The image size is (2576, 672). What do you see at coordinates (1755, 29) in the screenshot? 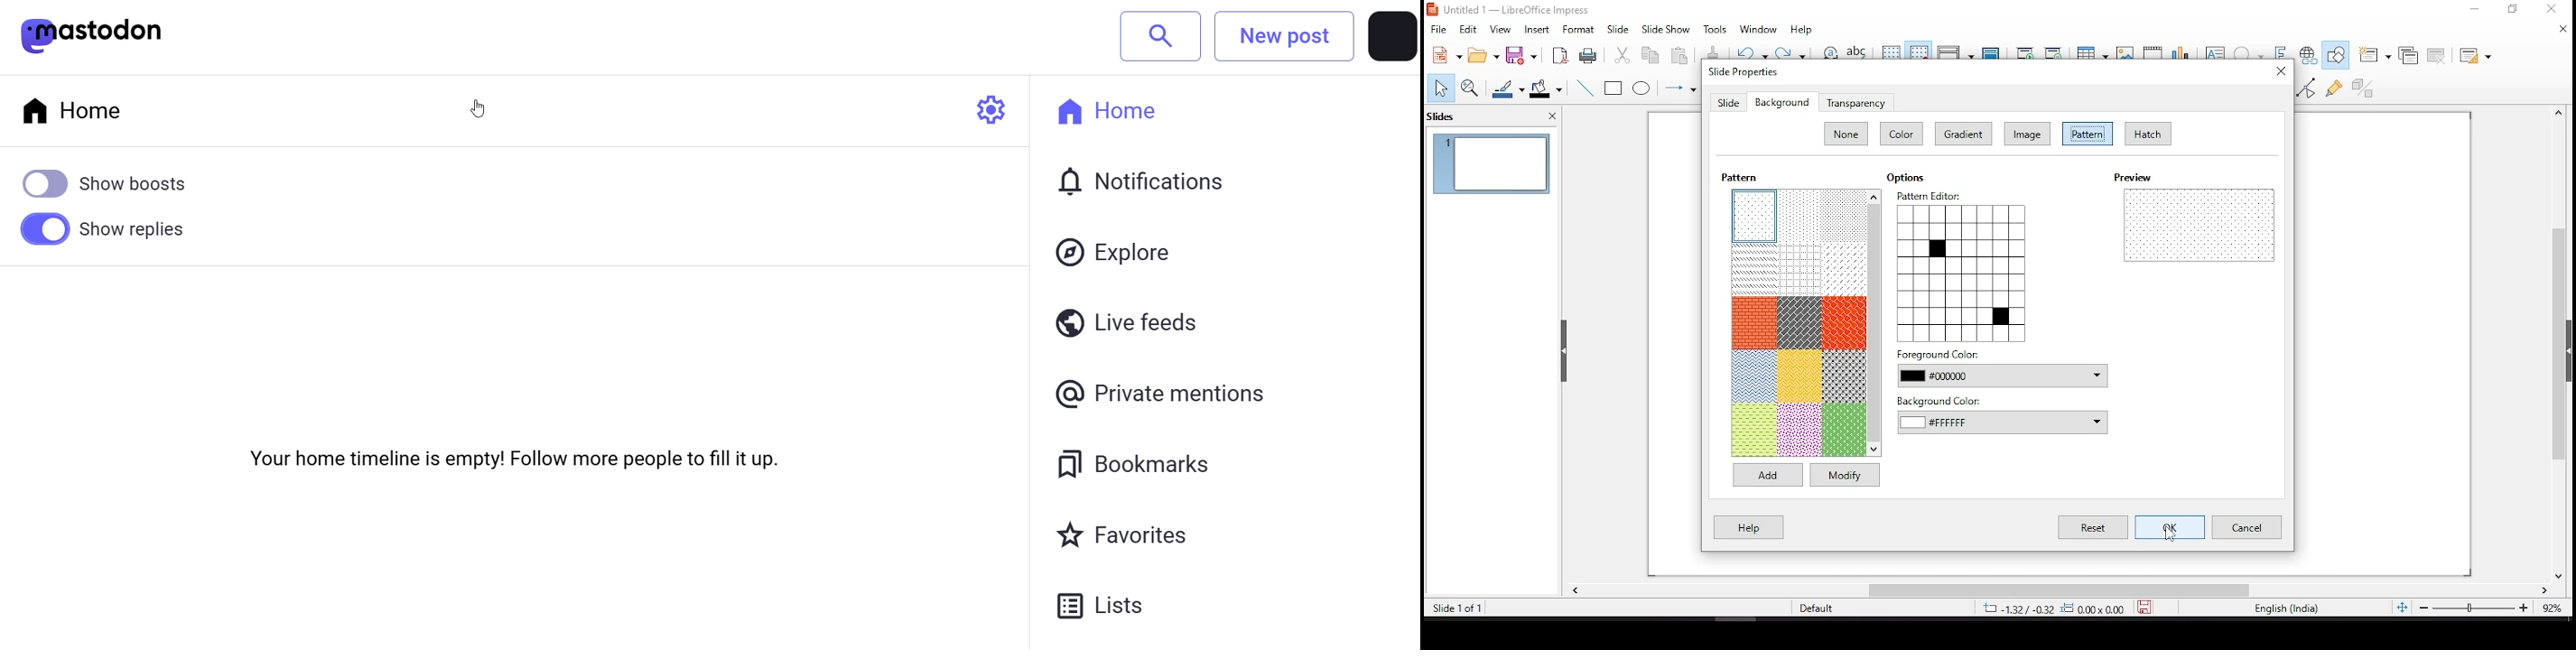
I see `window` at bounding box center [1755, 29].